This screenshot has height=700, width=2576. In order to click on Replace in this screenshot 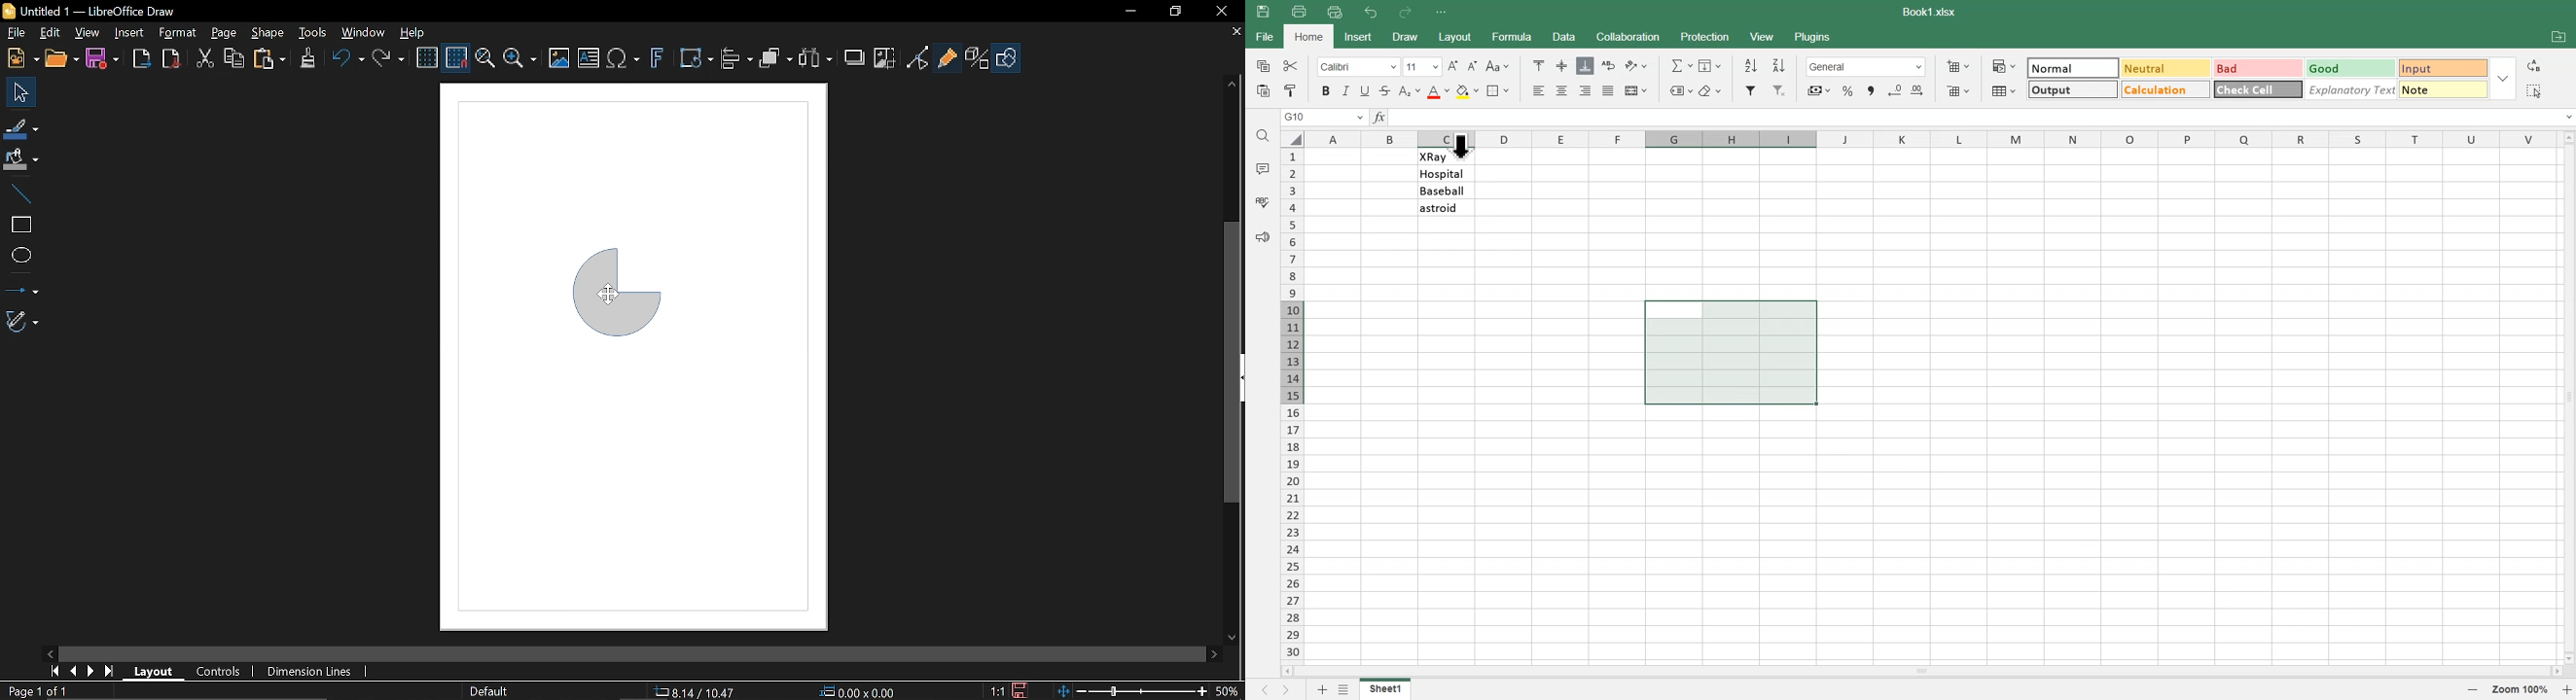, I will do `click(2536, 65)`.